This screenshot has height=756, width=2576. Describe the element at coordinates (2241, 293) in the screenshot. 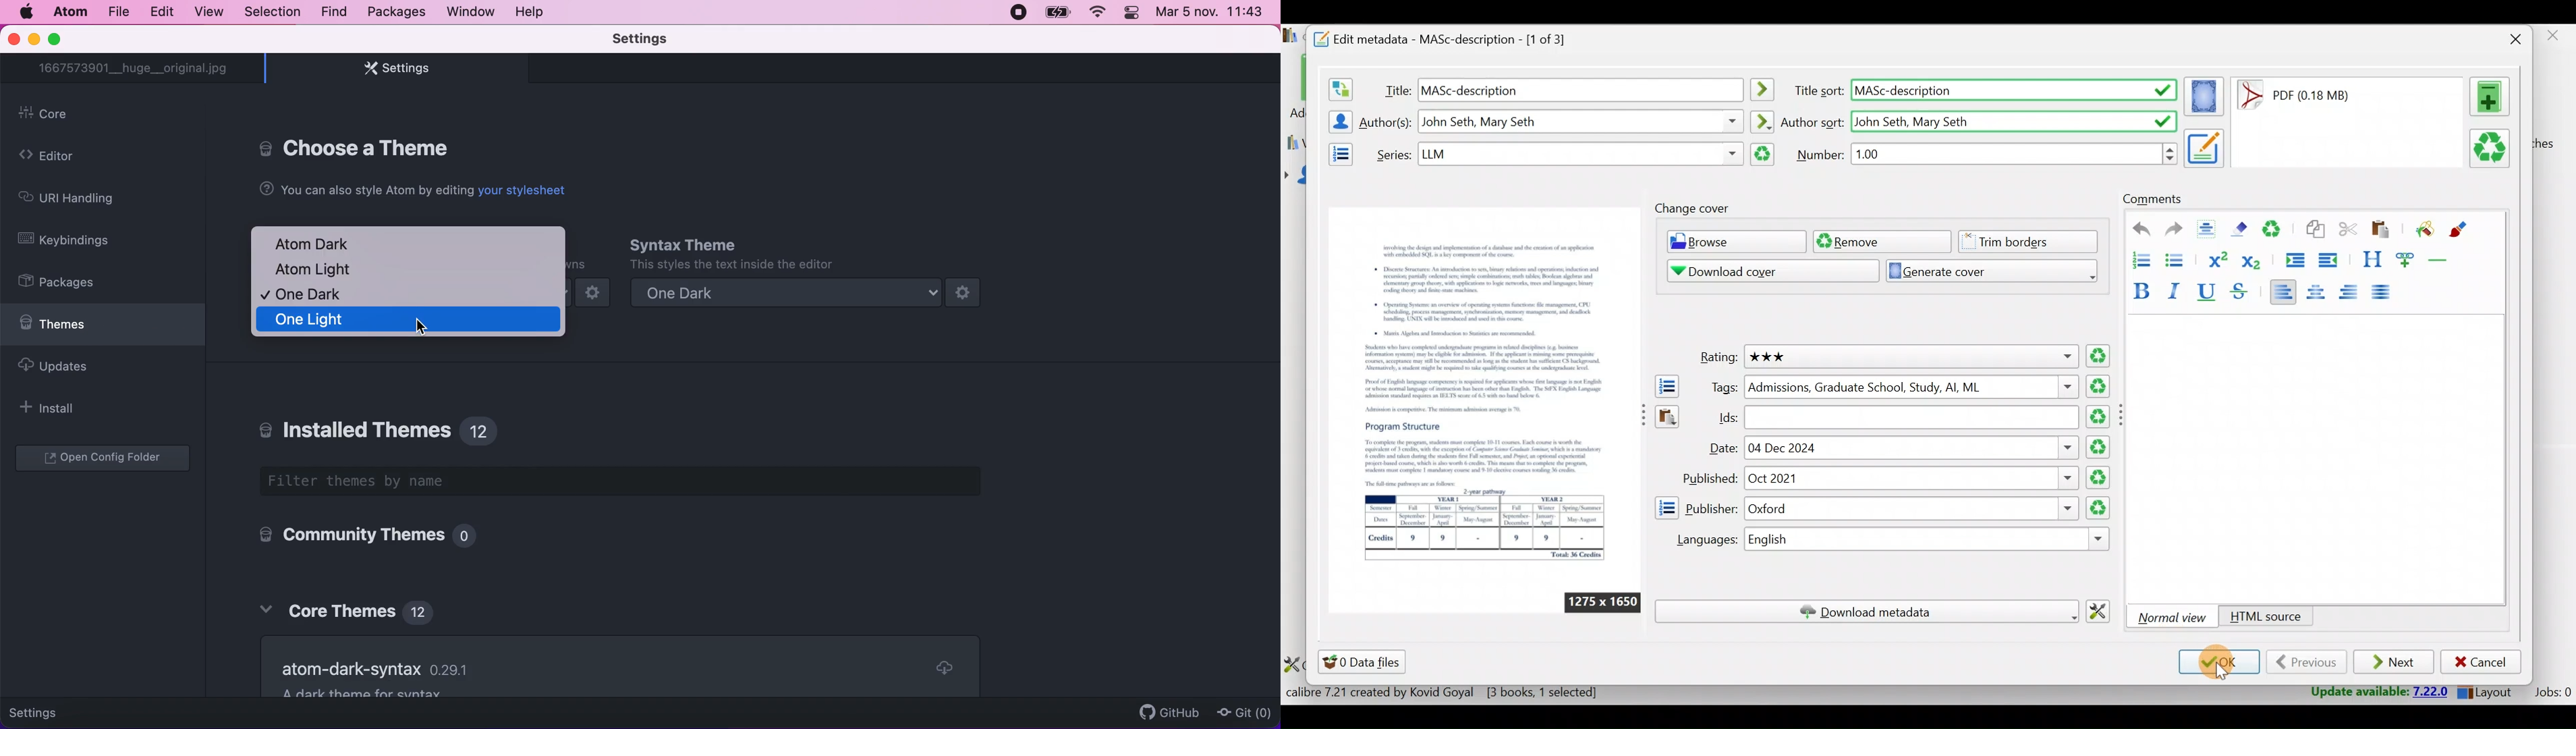

I see `Strikethrough` at that location.